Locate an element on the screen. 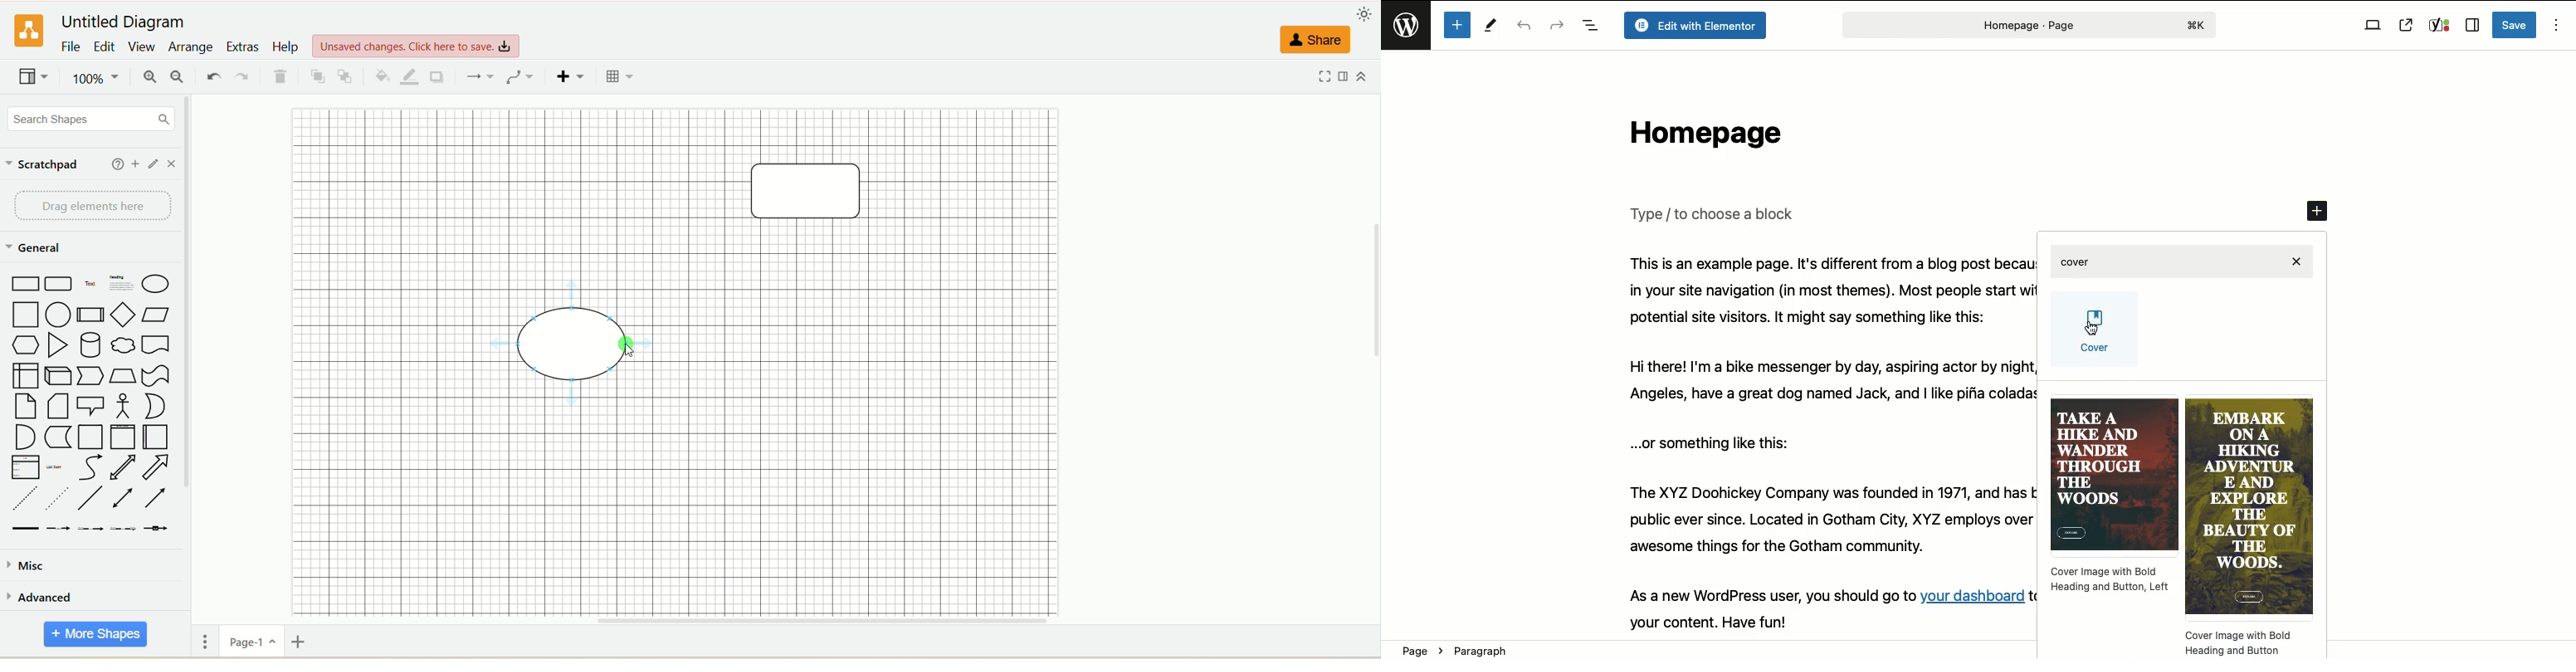  Edit with elementor is located at coordinates (1694, 26).